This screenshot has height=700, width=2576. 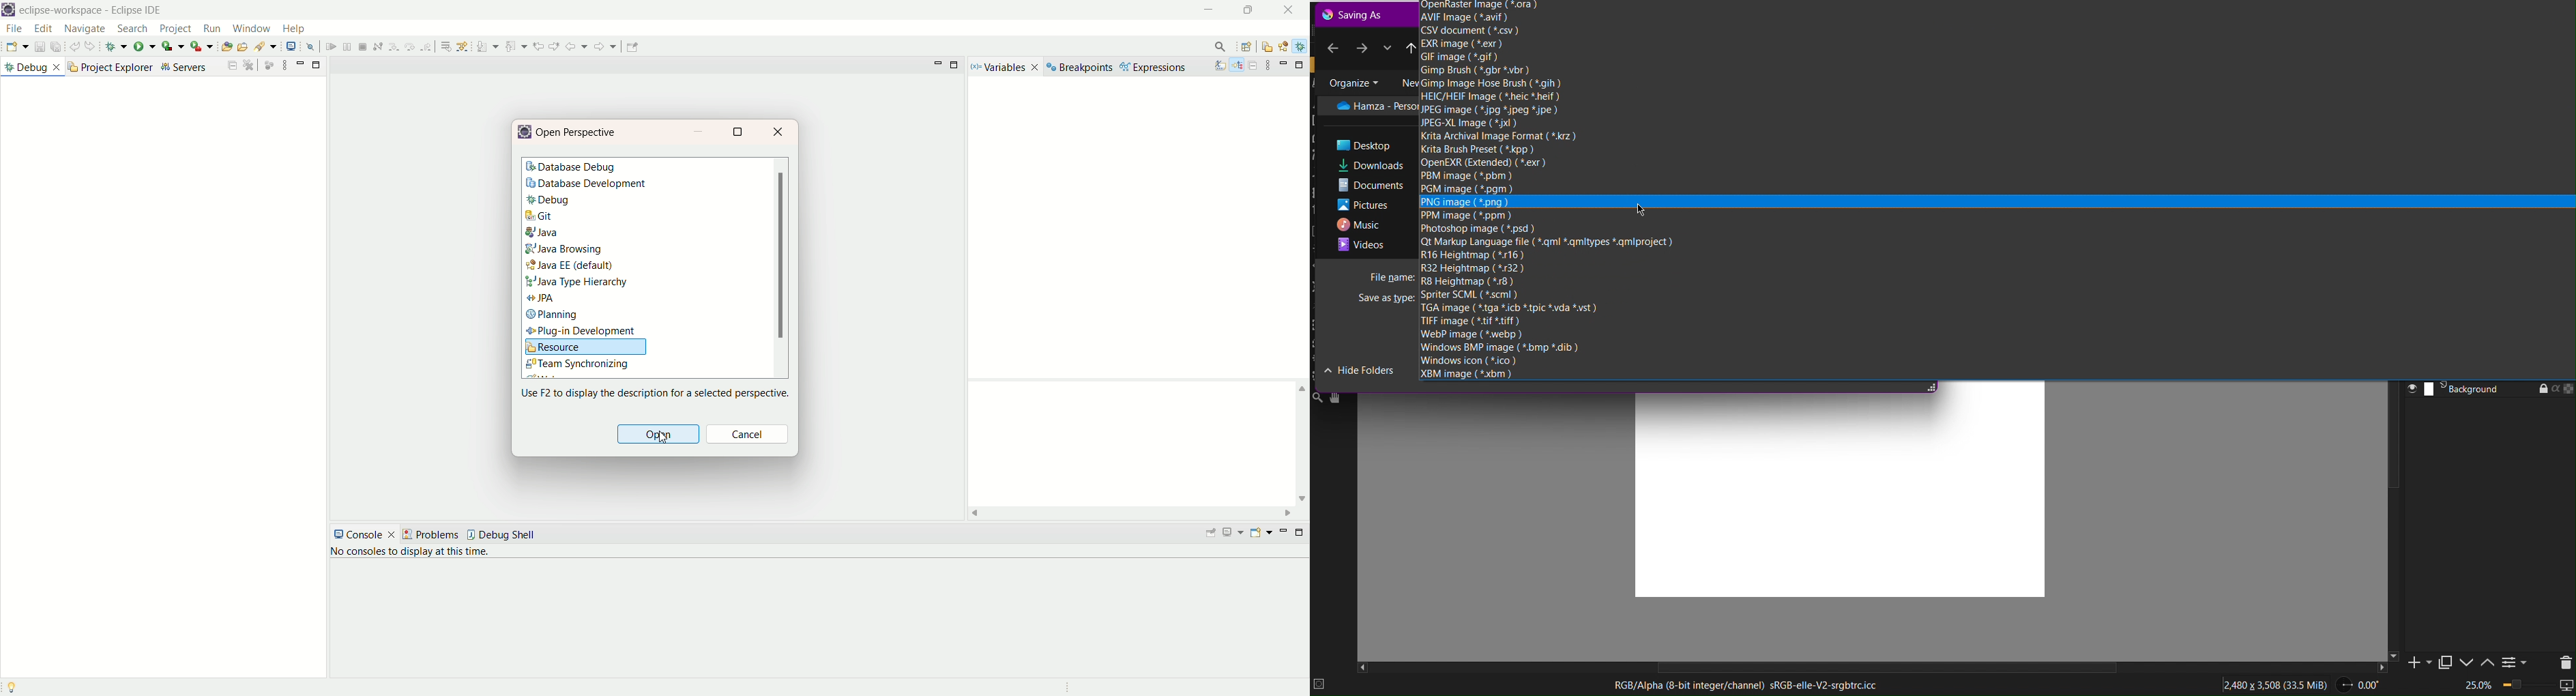 What do you see at coordinates (579, 132) in the screenshot?
I see `open perspective` at bounding box center [579, 132].